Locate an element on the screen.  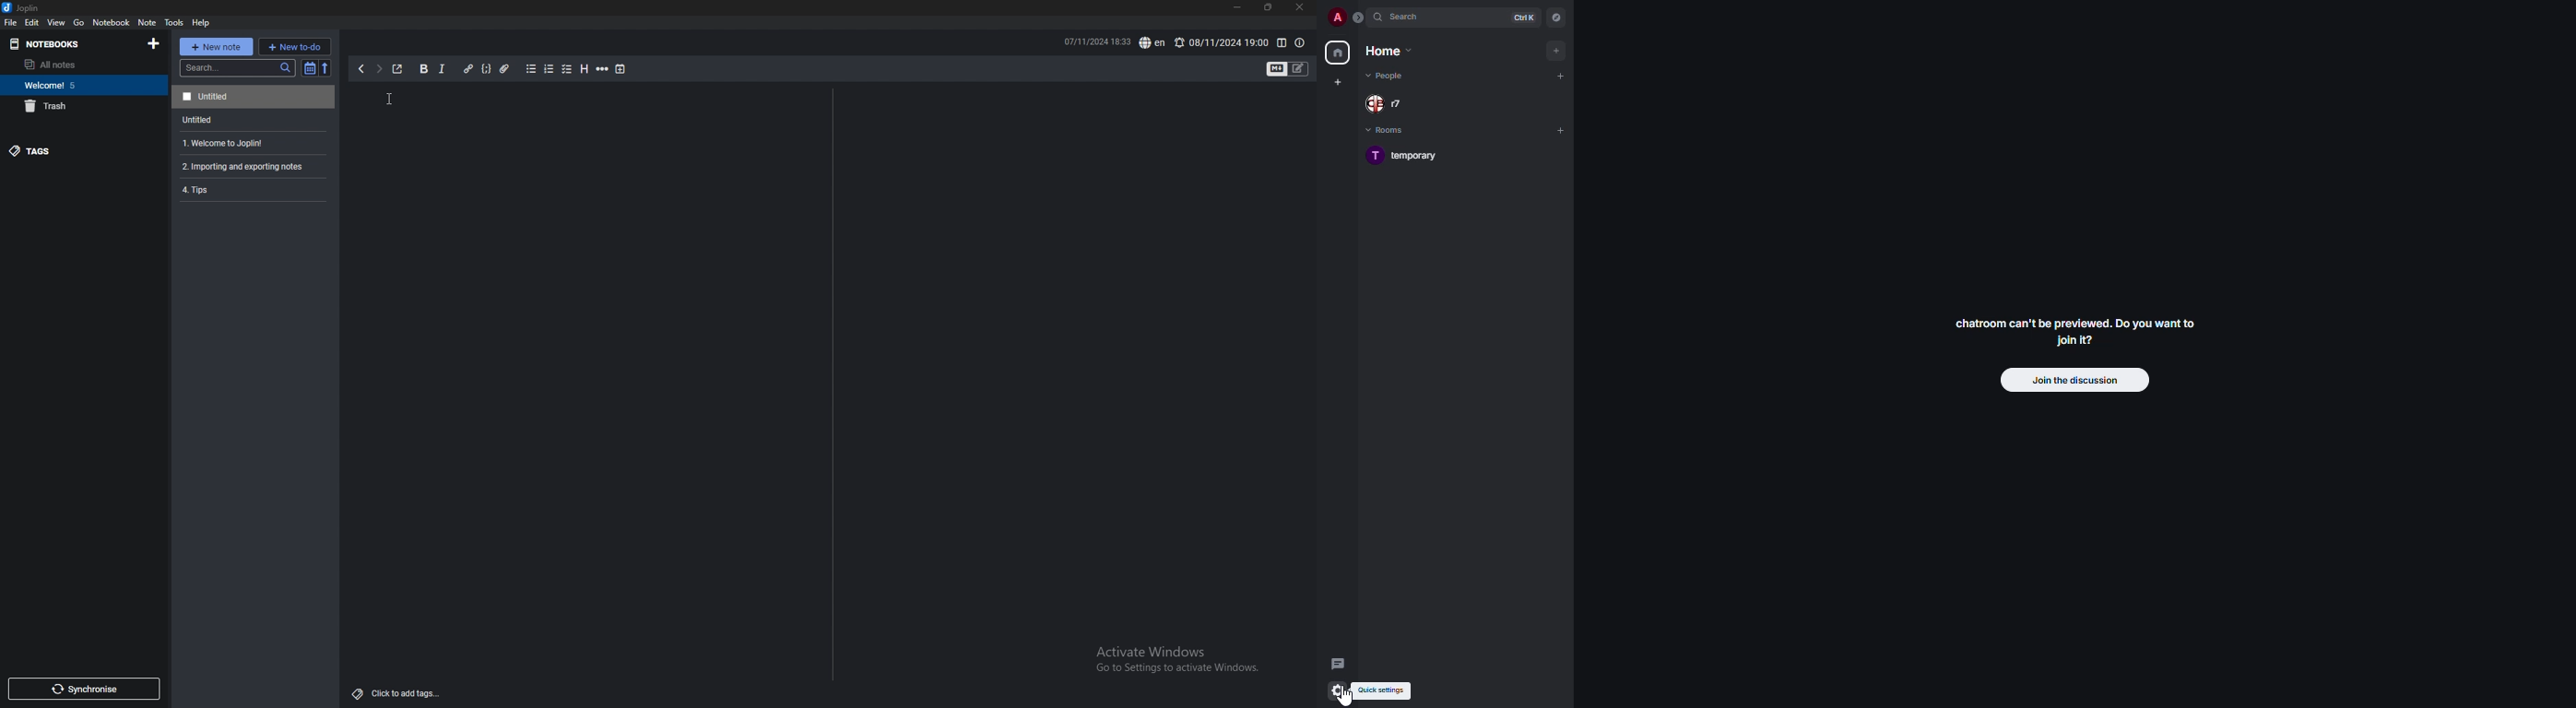
add tags is located at coordinates (397, 694).